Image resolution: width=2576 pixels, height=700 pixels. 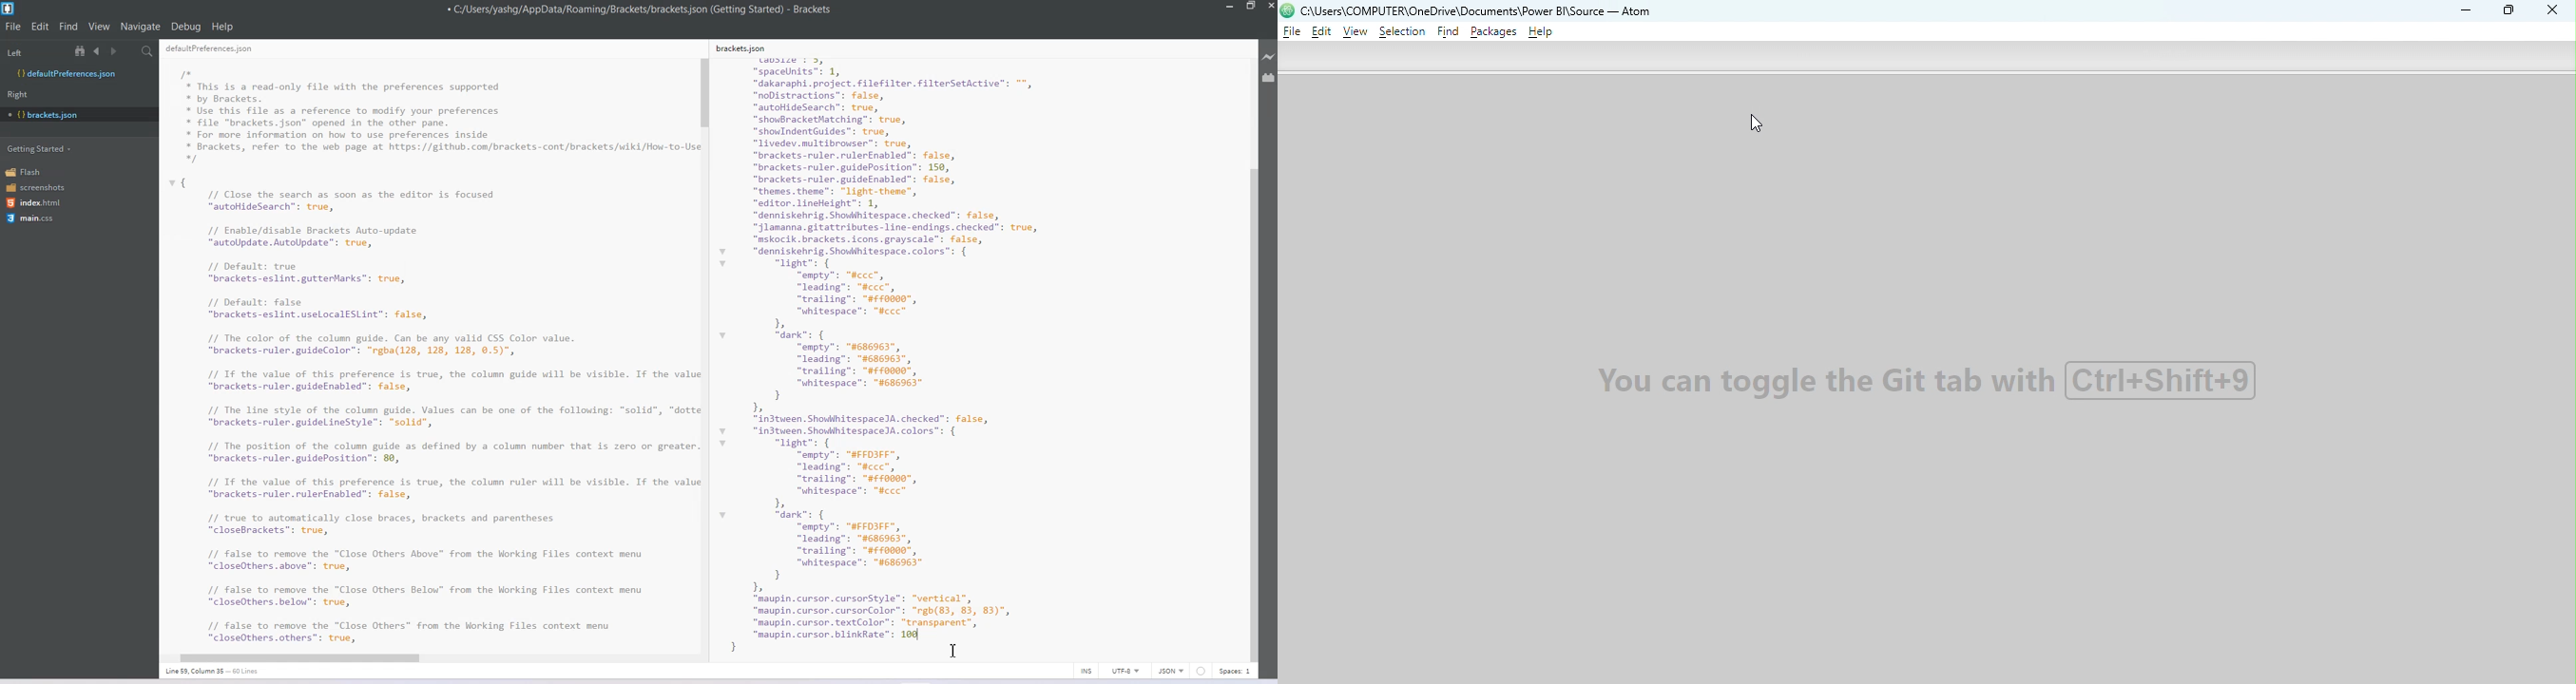 I want to click on JSON, so click(x=1172, y=671).